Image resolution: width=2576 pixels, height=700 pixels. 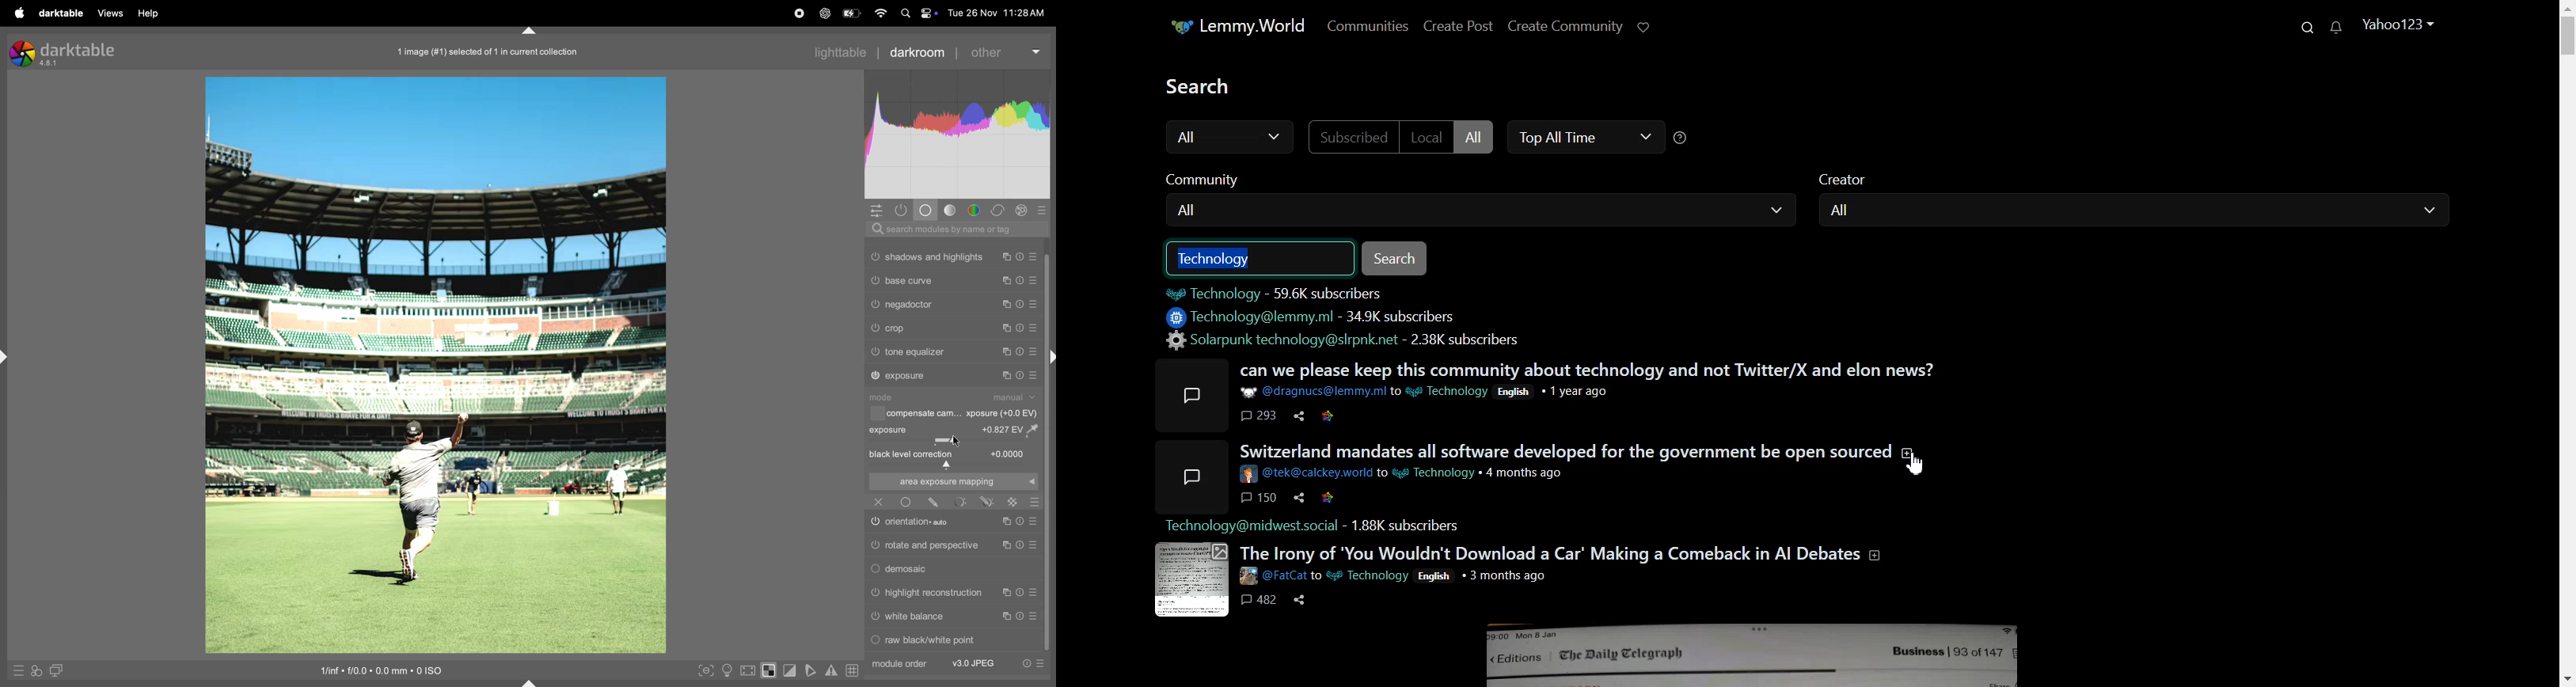 I want to click on Presets , so click(x=1035, y=304).